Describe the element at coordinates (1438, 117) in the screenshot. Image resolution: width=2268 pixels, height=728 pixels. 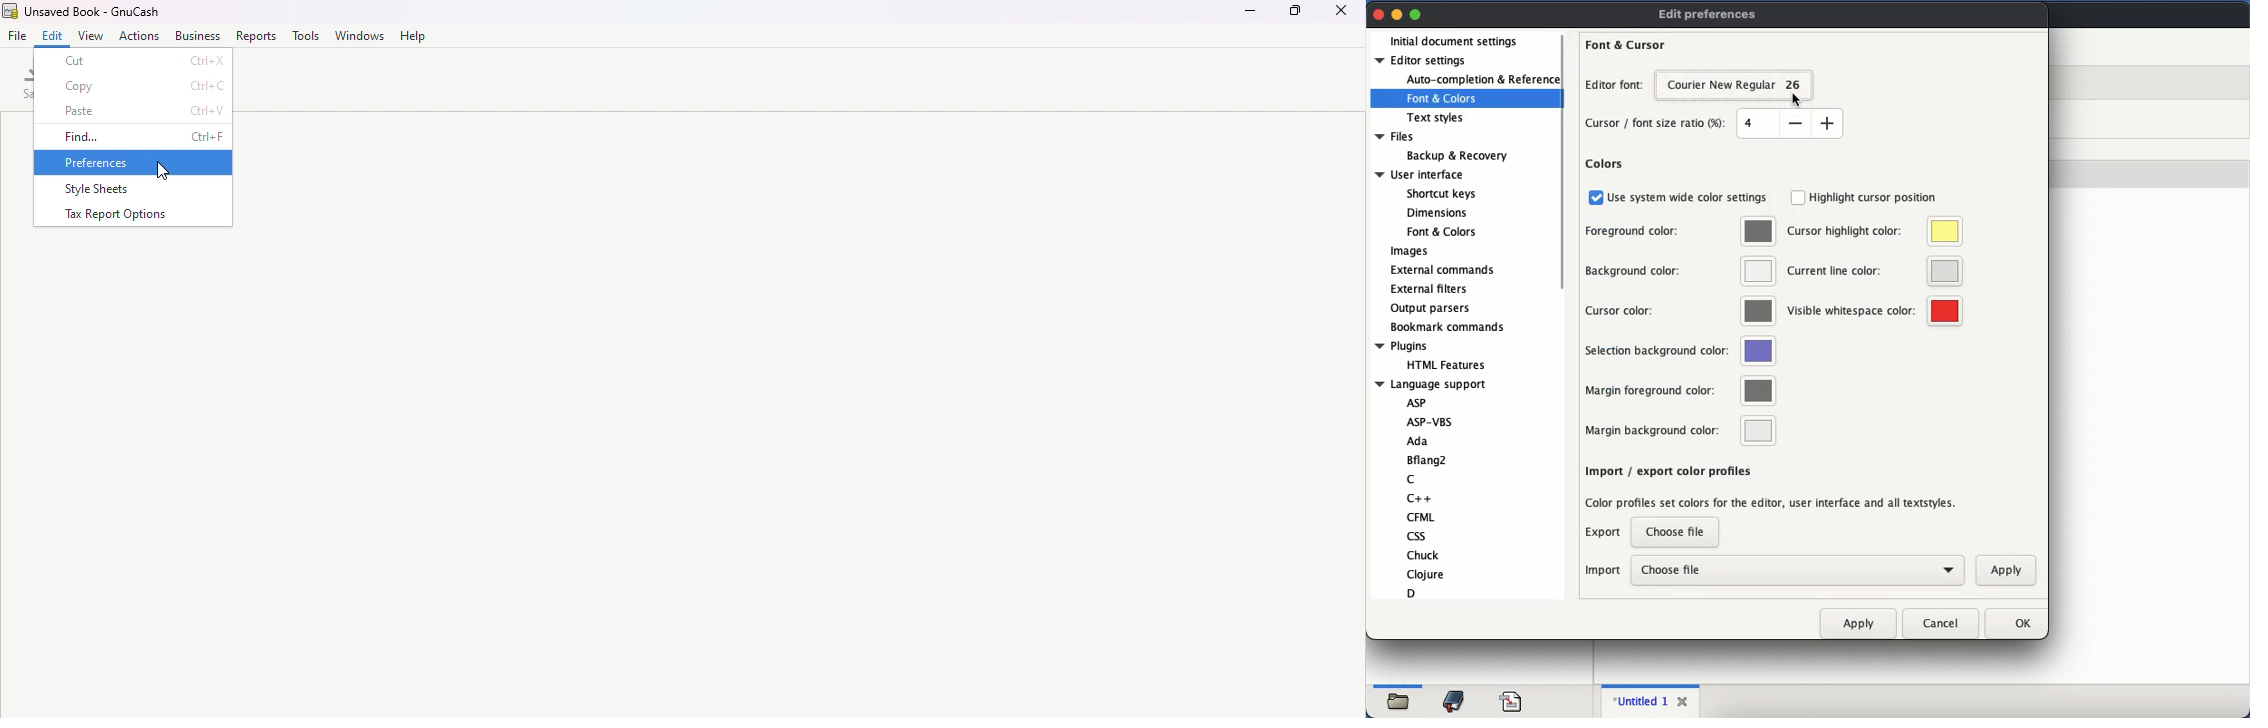
I see `text styles` at that location.